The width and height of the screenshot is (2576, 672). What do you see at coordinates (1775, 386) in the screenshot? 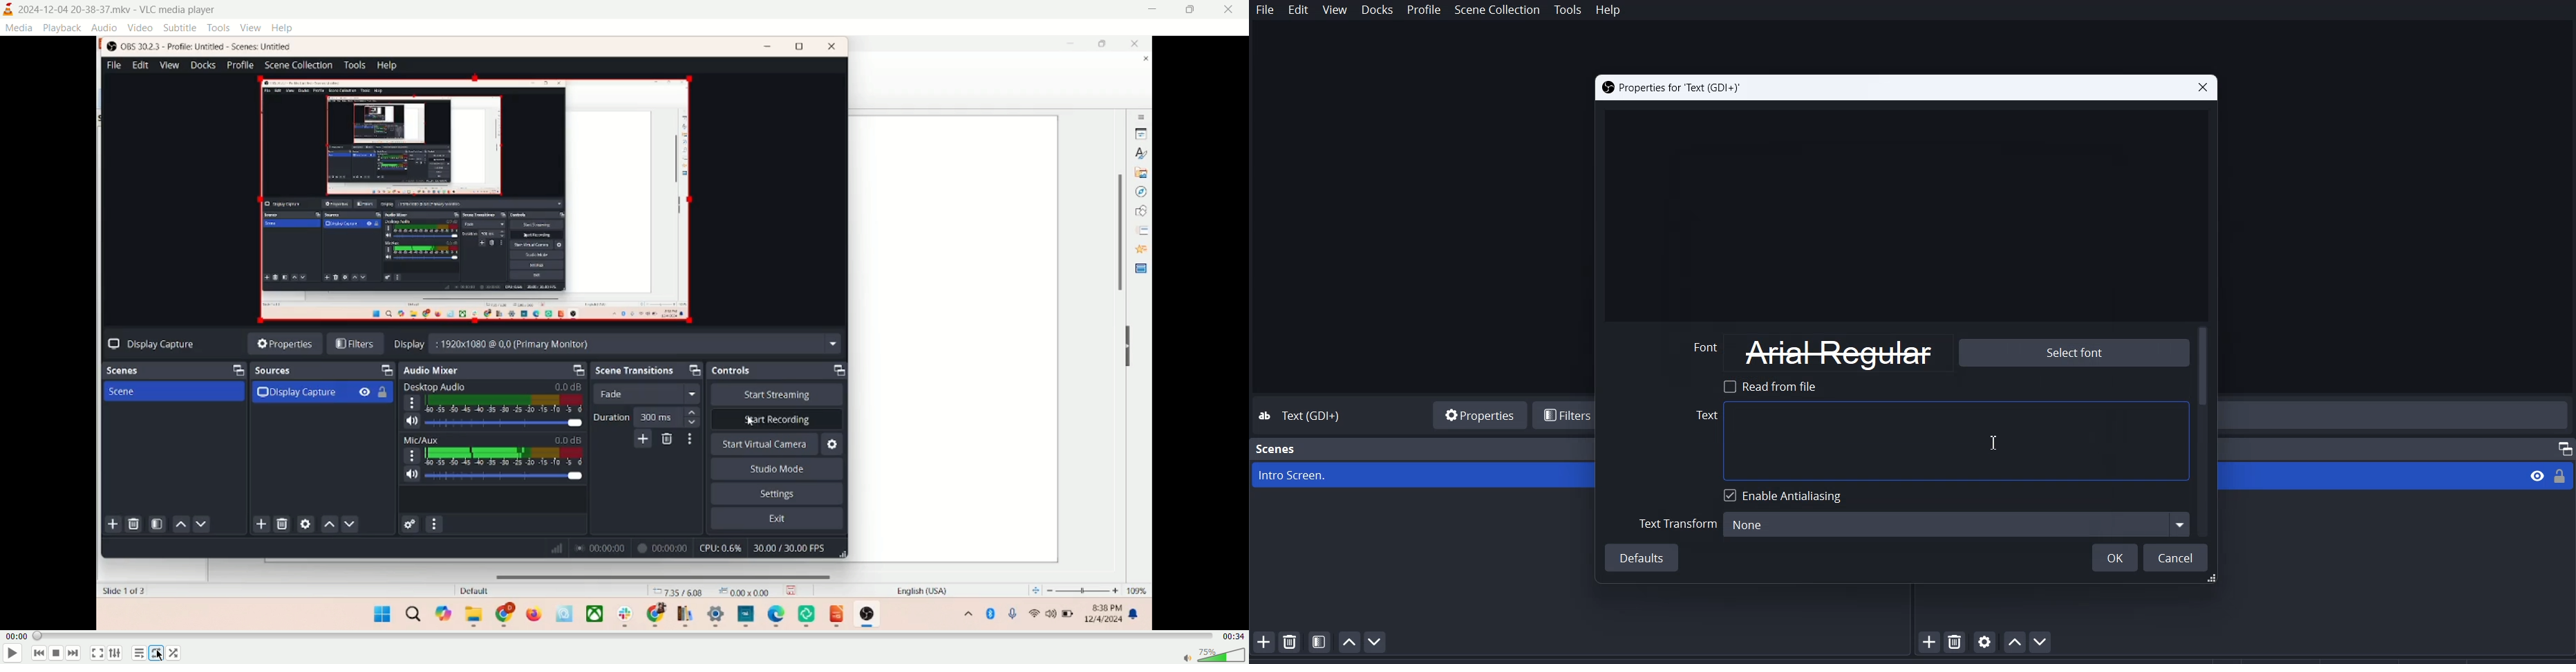
I see `Read From file` at bounding box center [1775, 386].